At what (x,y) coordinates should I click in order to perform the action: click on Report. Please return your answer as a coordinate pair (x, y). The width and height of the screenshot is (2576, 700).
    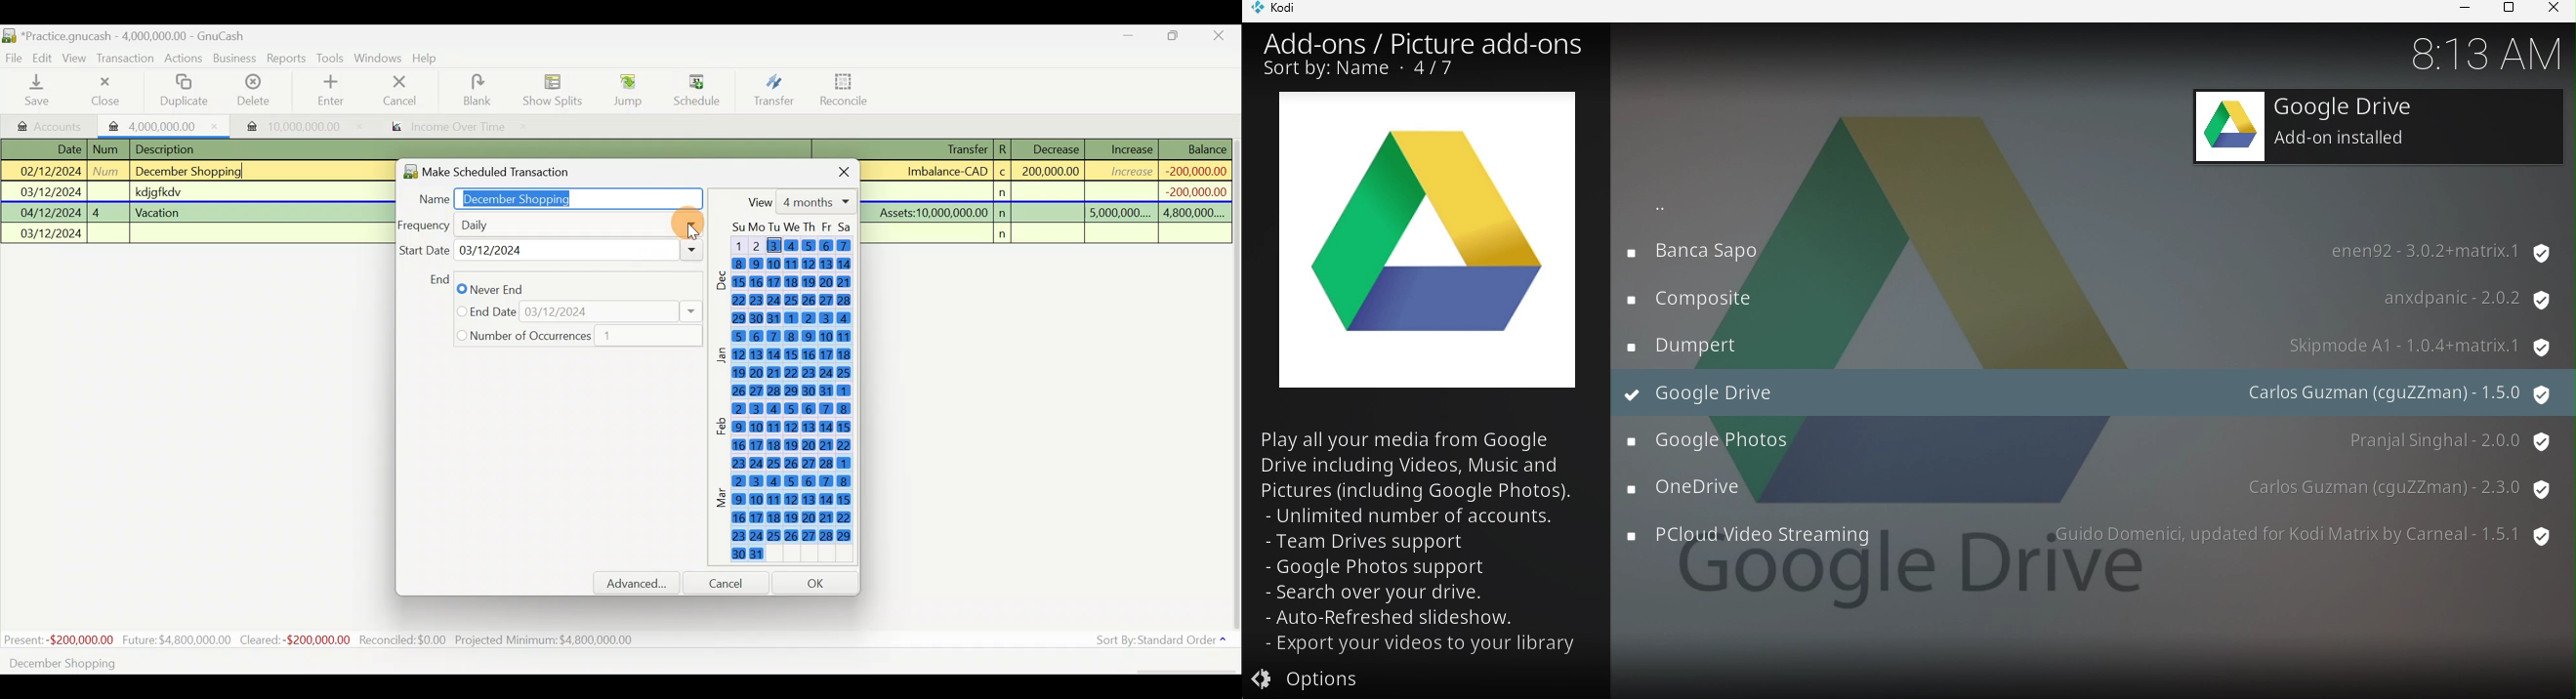
    Looking at the image, I should click on (444, 128).